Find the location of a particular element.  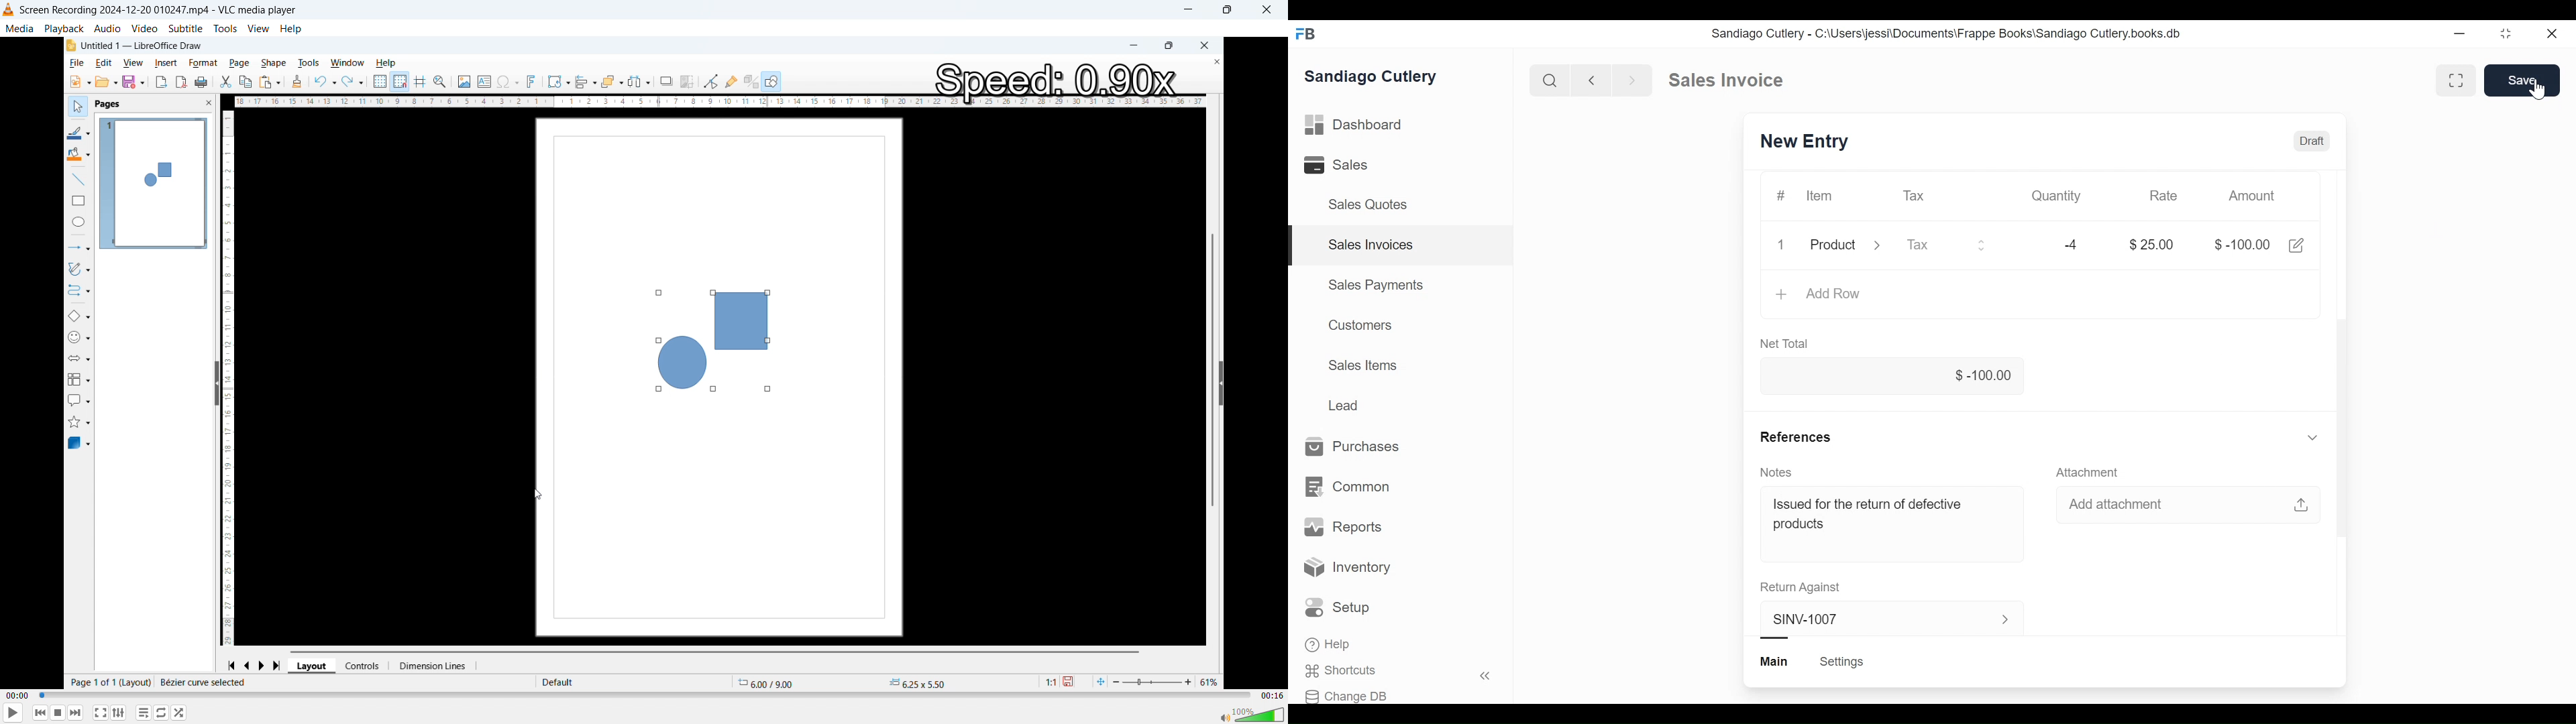

Sales Invoices is located at coordinates (1372, 245).